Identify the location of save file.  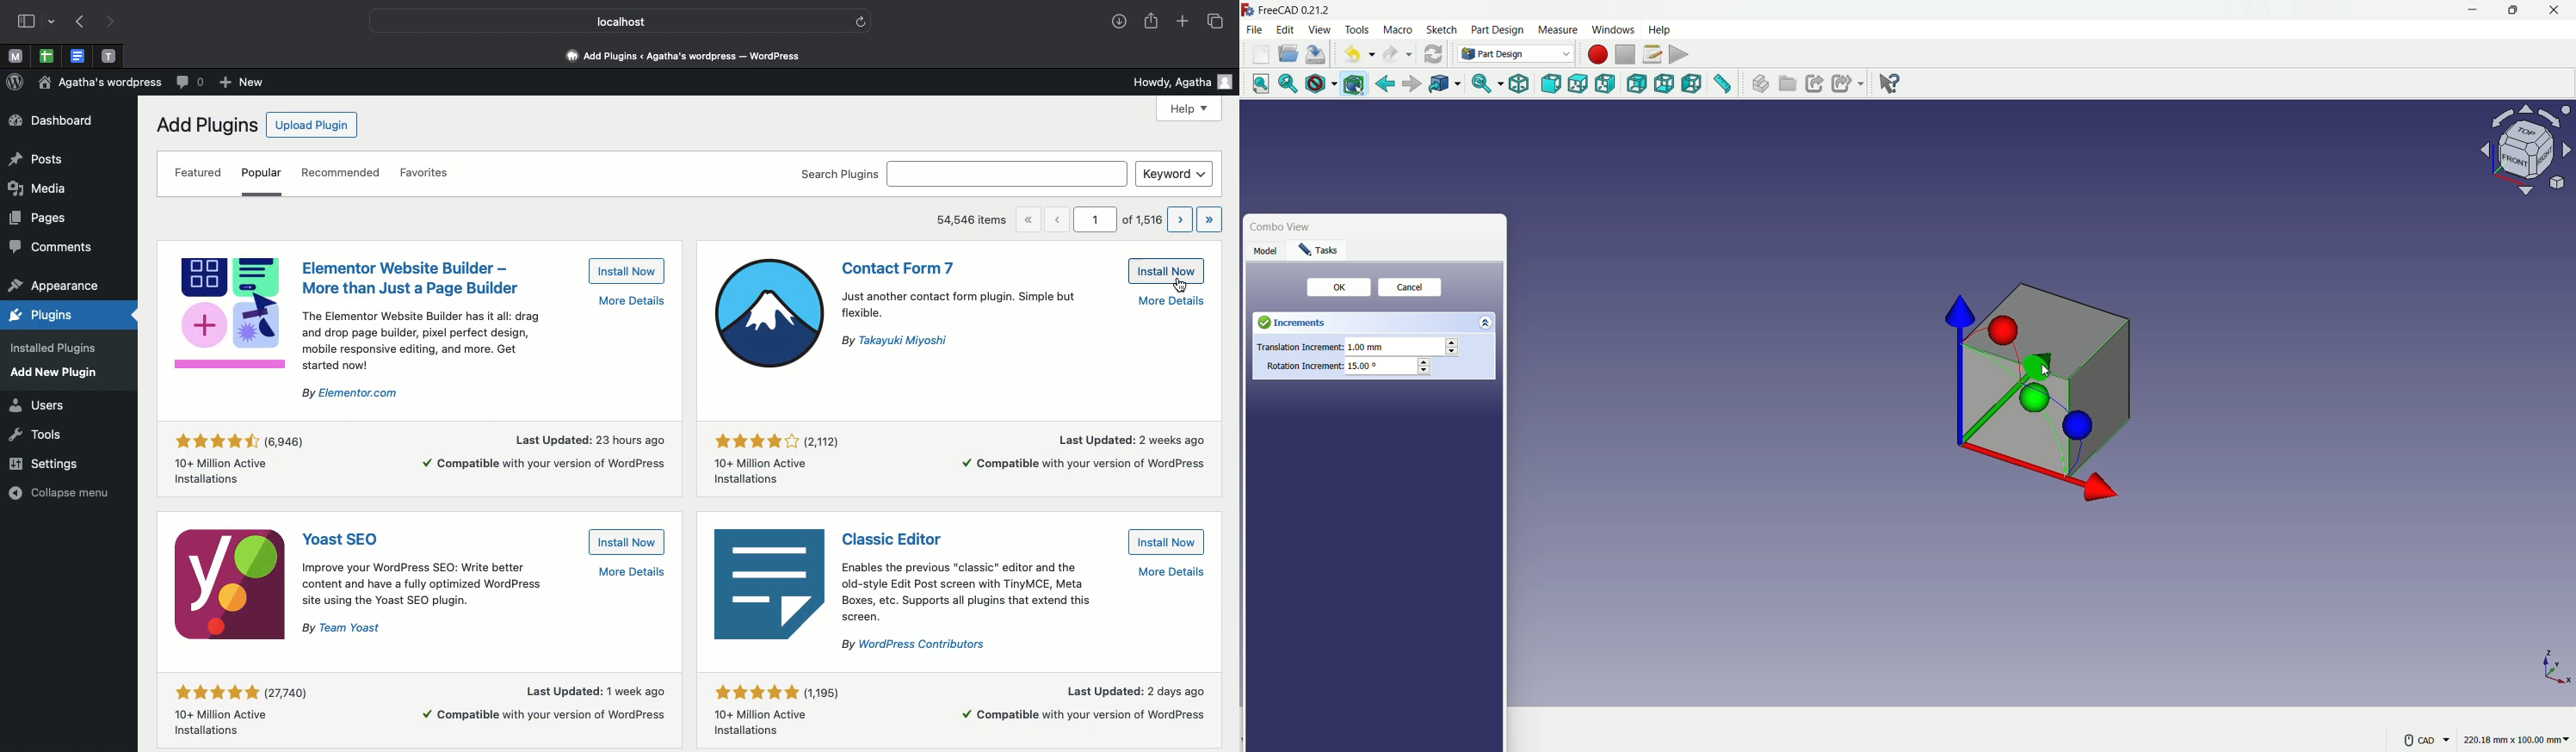
(1317, 55).